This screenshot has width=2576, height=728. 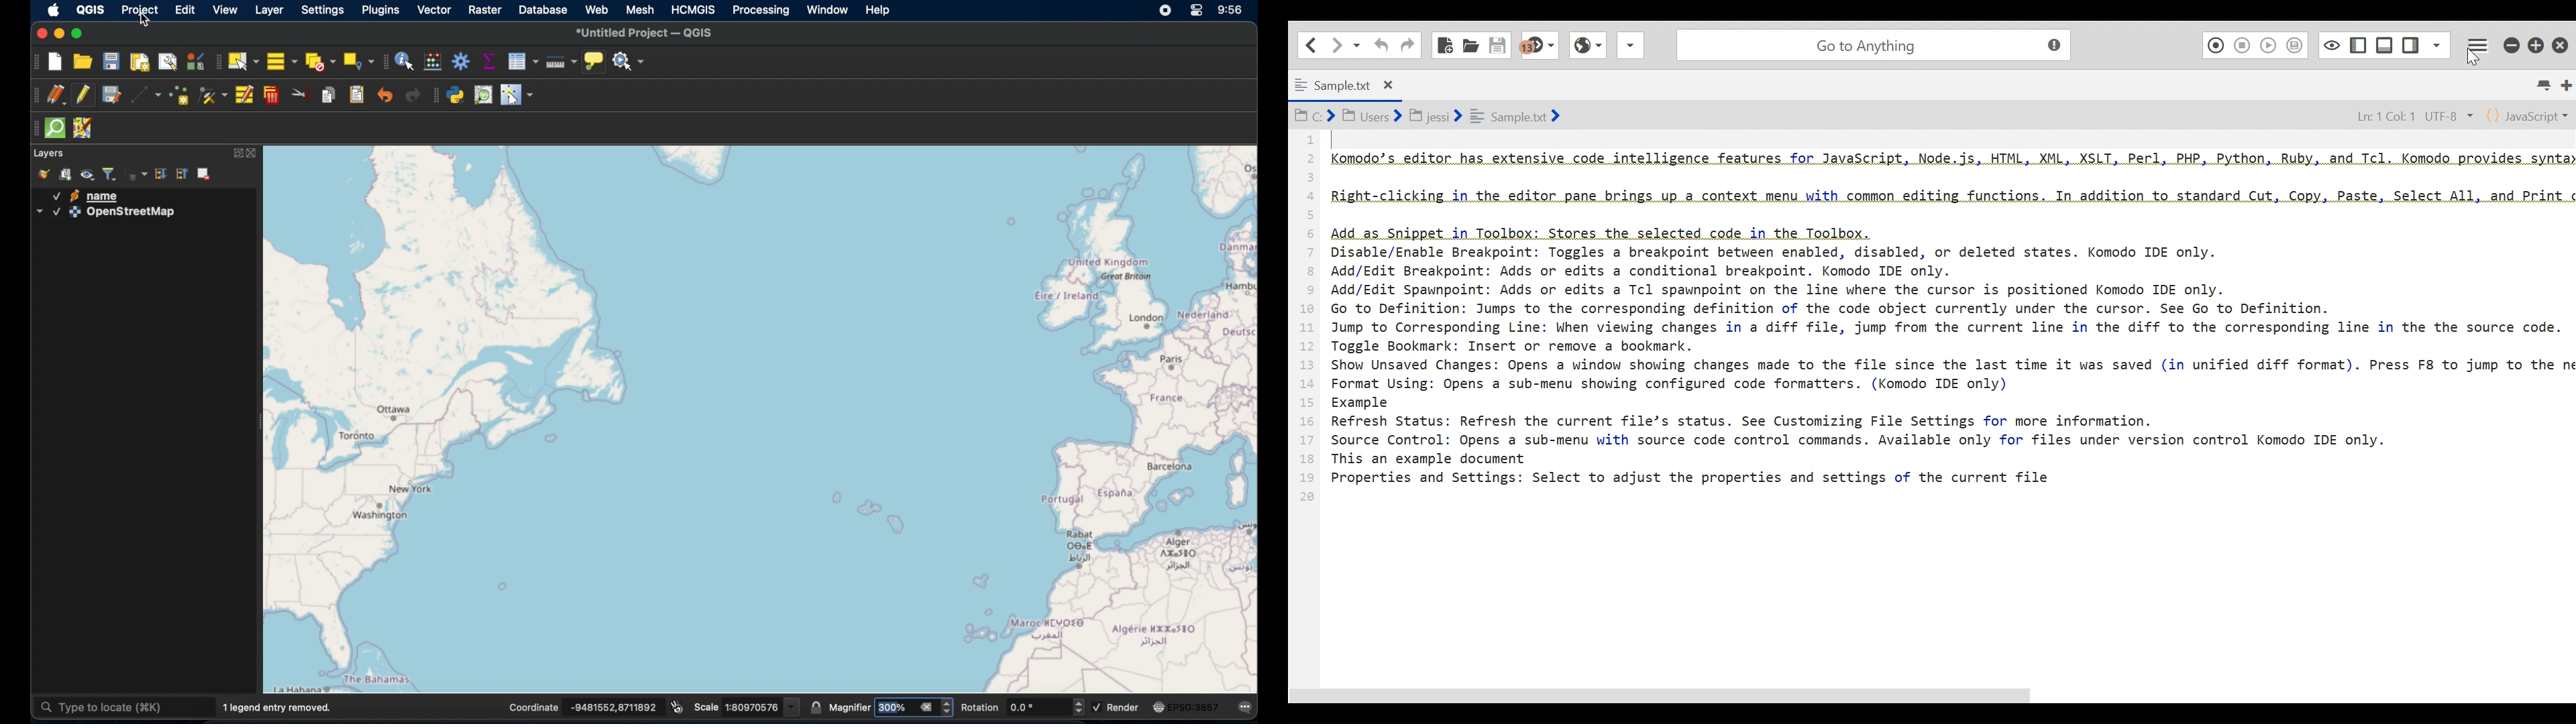 I want to click on delete selected, so click(x=272, y=96).